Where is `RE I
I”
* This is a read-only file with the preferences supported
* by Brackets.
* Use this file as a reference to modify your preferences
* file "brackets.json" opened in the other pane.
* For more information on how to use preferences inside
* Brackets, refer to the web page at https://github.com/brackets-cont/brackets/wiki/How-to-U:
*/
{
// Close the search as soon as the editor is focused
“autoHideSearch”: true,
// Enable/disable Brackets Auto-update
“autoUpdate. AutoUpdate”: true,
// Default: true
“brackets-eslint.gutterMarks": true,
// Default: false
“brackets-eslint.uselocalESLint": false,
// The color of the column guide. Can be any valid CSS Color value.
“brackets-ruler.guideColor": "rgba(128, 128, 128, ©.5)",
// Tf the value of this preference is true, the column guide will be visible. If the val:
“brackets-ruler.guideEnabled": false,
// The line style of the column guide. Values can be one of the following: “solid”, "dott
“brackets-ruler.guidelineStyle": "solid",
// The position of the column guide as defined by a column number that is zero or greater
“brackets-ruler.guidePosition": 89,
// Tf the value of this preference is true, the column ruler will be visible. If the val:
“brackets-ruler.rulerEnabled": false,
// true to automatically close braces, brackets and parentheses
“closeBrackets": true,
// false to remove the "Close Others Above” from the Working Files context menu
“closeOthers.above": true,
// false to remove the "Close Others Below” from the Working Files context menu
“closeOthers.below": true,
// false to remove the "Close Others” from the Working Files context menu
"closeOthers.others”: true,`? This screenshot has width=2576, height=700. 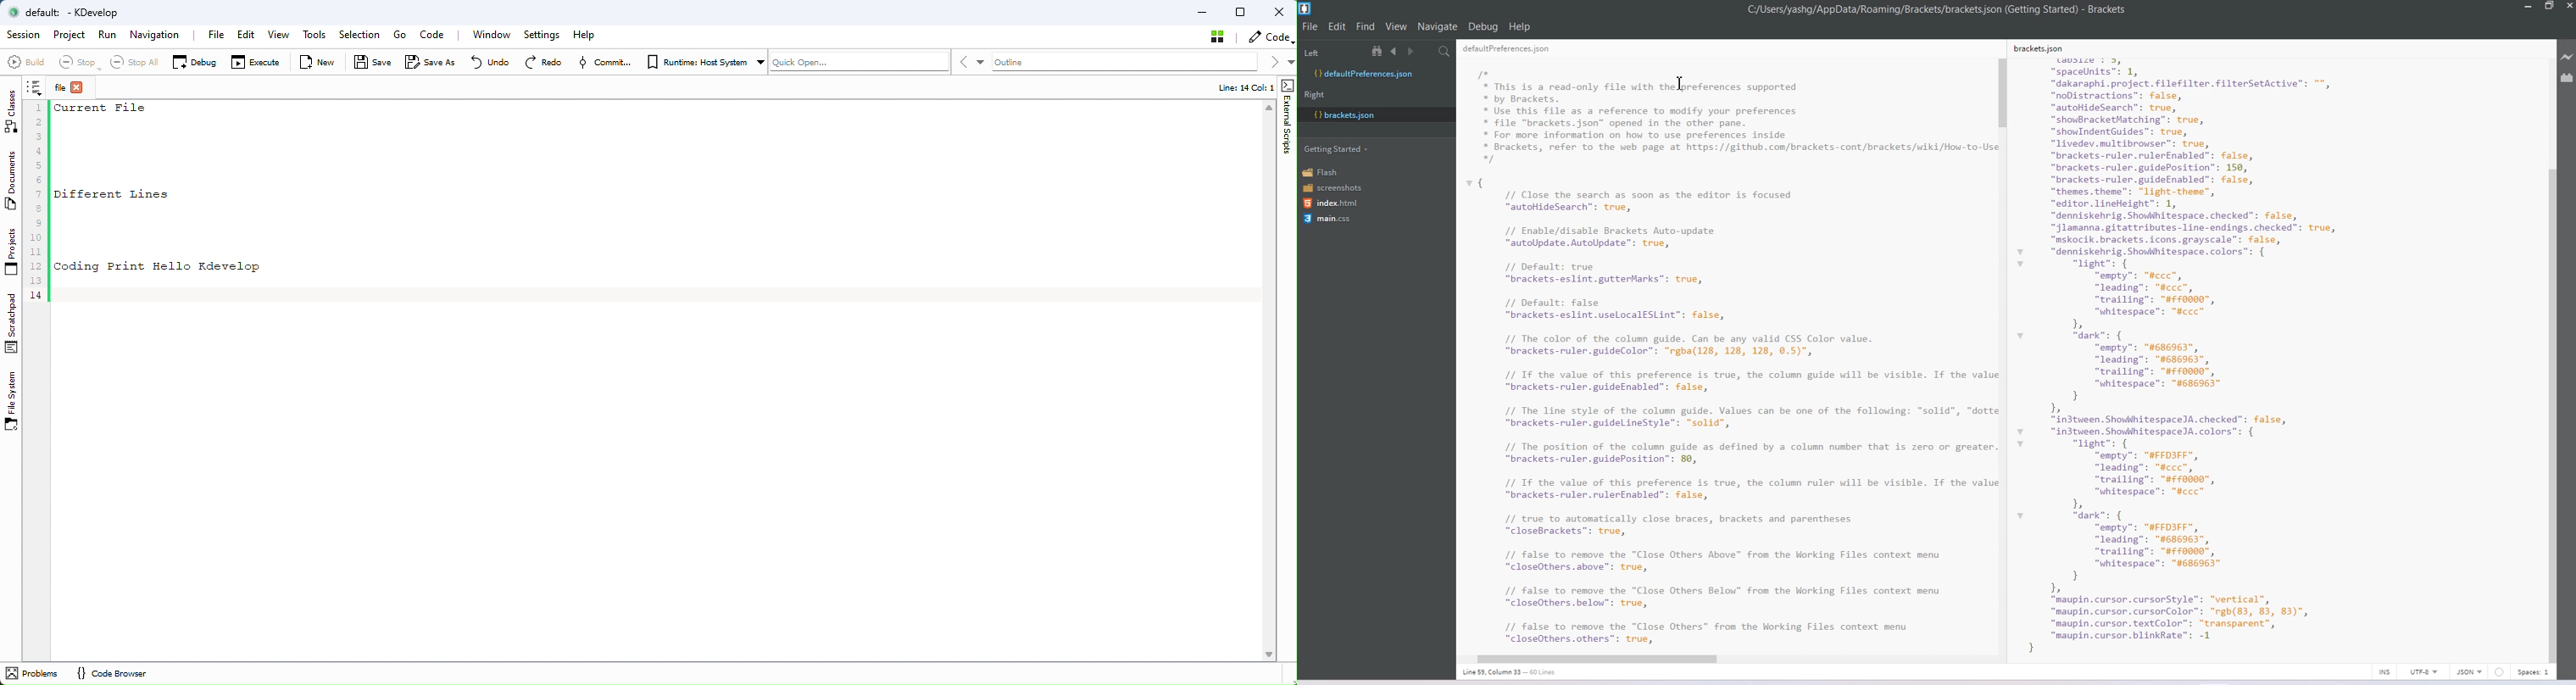
RE I
I”
* This is a read-only file with the preferences supported
* by Brackets.
* Use this file as a reference to modify your preferences
* file "brackets.json" opened in the other pane.
* For more information on how to use preferences inside
* Brackets, refer to the web page at https://github.com/brackets-cont/brackets/wiki/How-to-U:
*/
{
// Close the search as soon as the editor is focused
“autoHideSearch”: true,
// Enable/disable Brackets Auto-update
“autoUpdate. AutoUpdate”: true,
// Default: true
“brackets-eslint.gutterMarks": true,
// Default: false
“brackets-eslint.uselocalESLint": false,
// The color of the column guide. Can be any valid CSS Color value.
“brackets-ruler.guideColor": "rgba(128, 128, 128, ©.5)",
// Tf the value of this preference is true, the column guide will be visible. If the val:
“brackets-ruler.guideEnabled": false,
// The line style of the column guide. Values can be one of the following: “solid”, "dott
“brackets-ruler.guidelineStyle": "solid",
// The position of the column guide as defined by a column number that is zero or greater
“brackets-ruler.guidePosition": 89,
// Tf the value of this preference is true, the column ruler will be visible. If the val:
“brackets-ruler.rulerEnabled": false,
// true to automatically close braces, brackets and parentheses
“closeBrackets": true,
// false to remove the "Close Others Above” from the Working Files context menu
“closeOthers.above": true,
// false to remove the "Close Others Below” from the Working Files context menu
“closeOthers.below": true,
// false to remove the "Close Others” from the Working Files context menu
"closeOthers.others”: true, is located at coordinates (1726, 345).